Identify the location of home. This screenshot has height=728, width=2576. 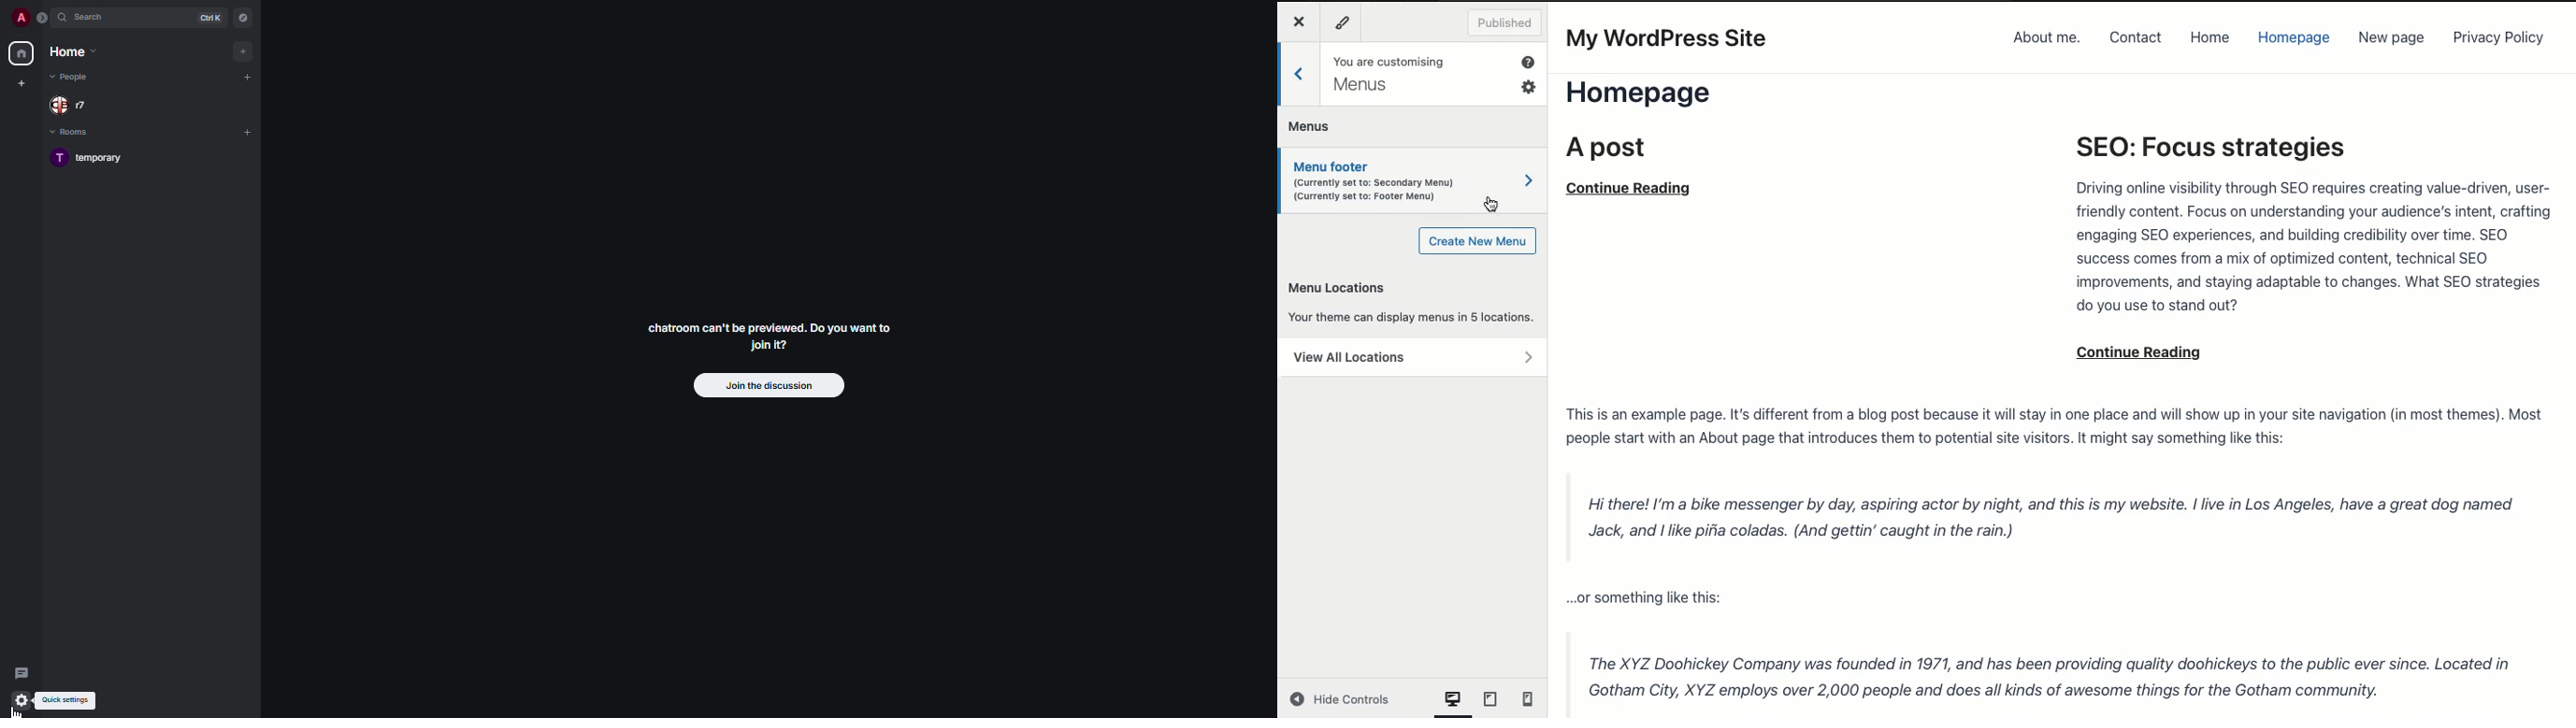
(72, 50).